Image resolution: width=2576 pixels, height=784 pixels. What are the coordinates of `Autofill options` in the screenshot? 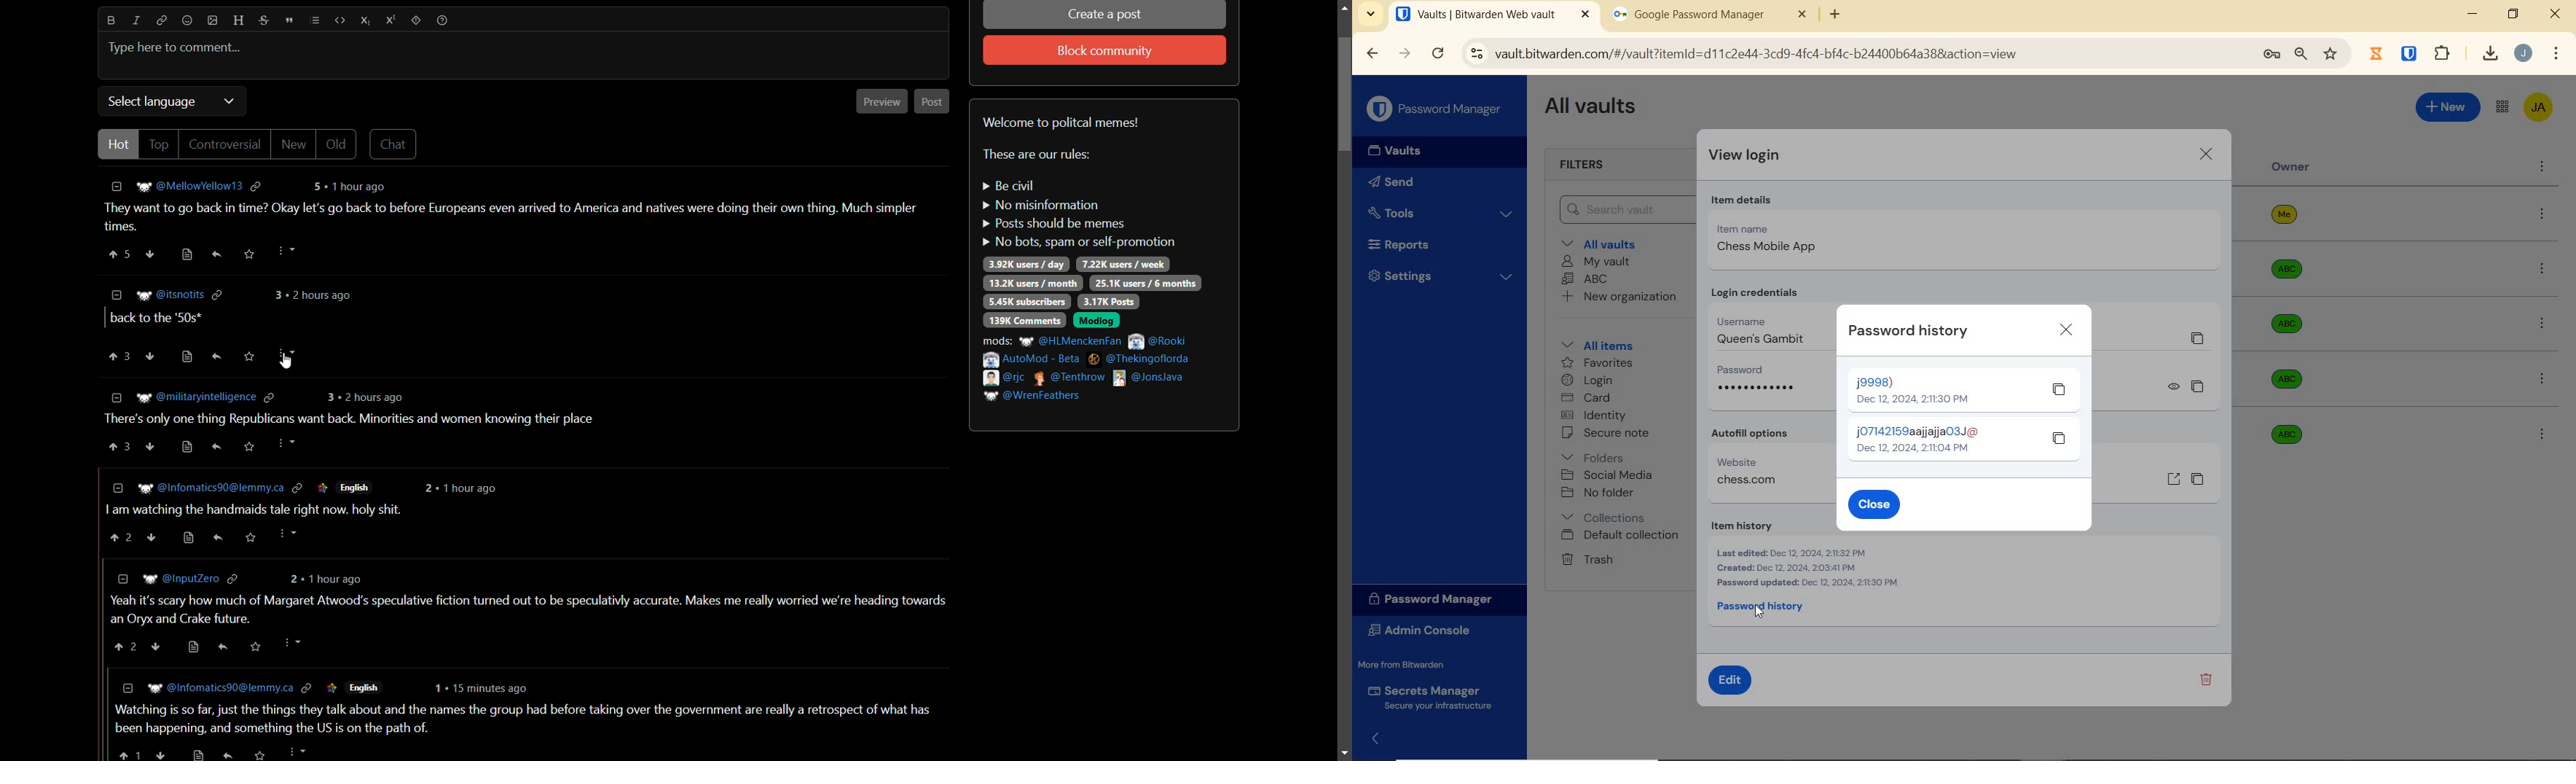 It's located at (1767, 435).